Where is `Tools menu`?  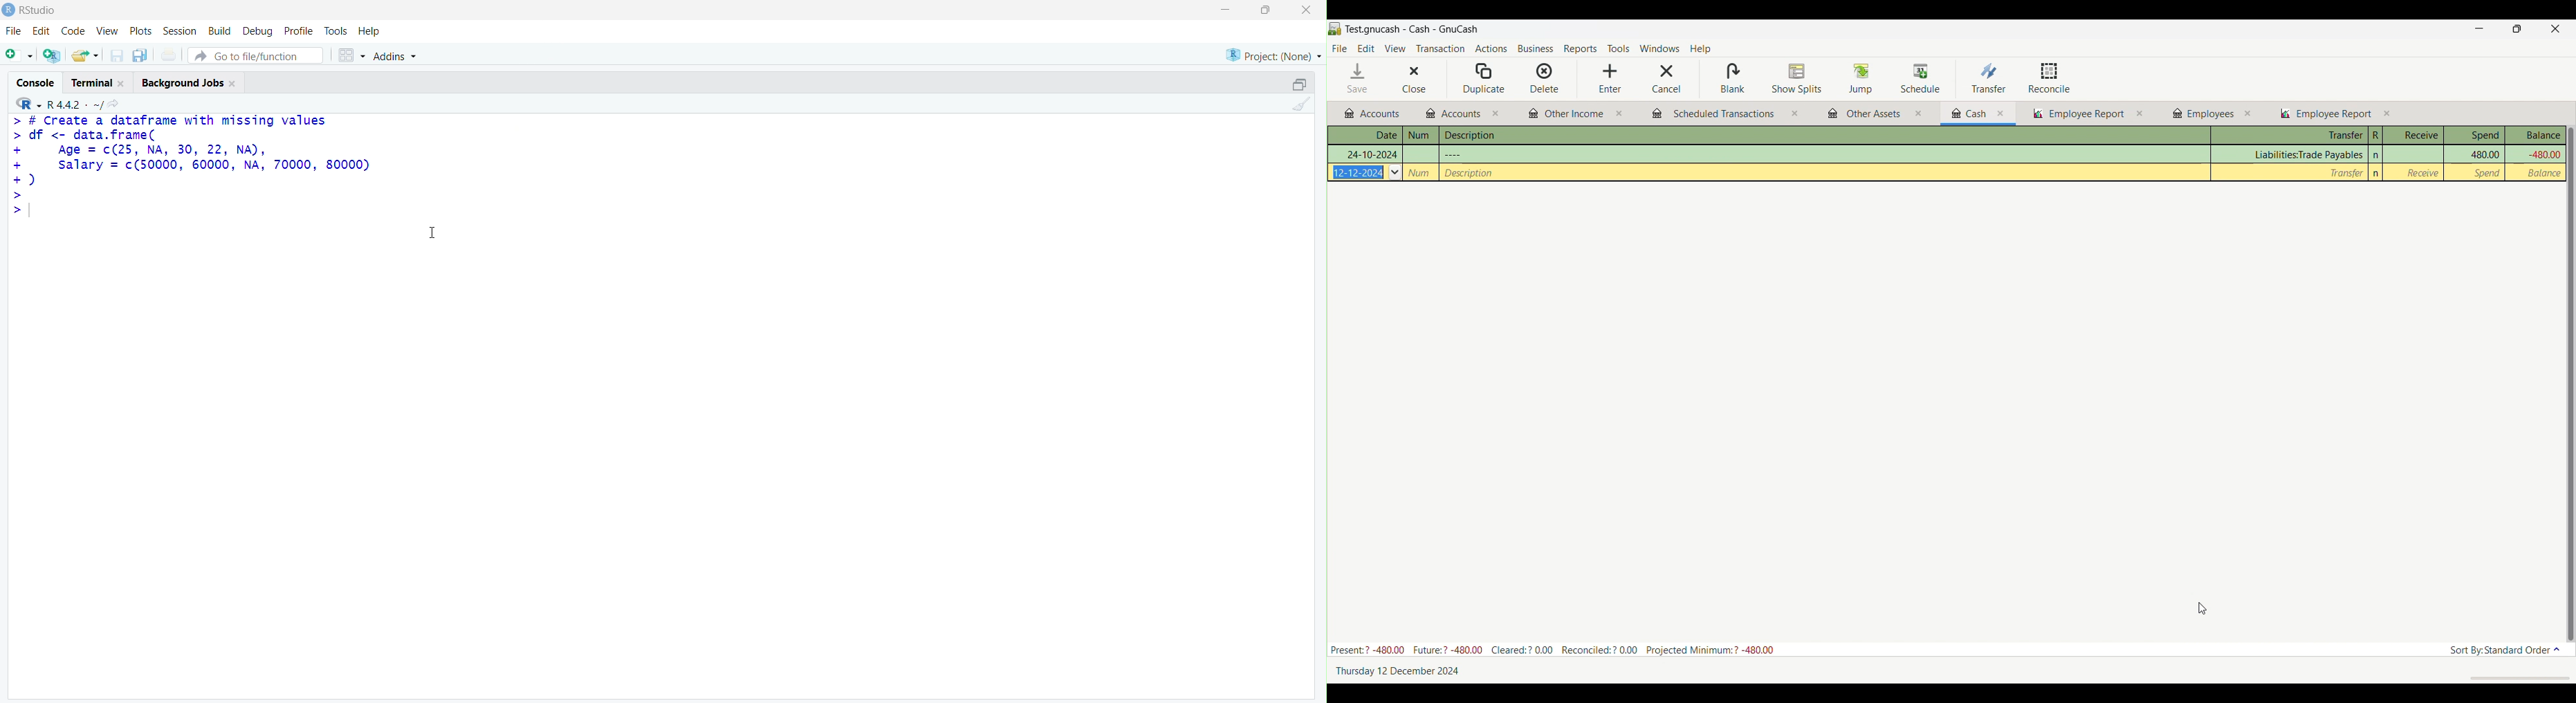 Tools menu is located at coordinates (1618, 48).